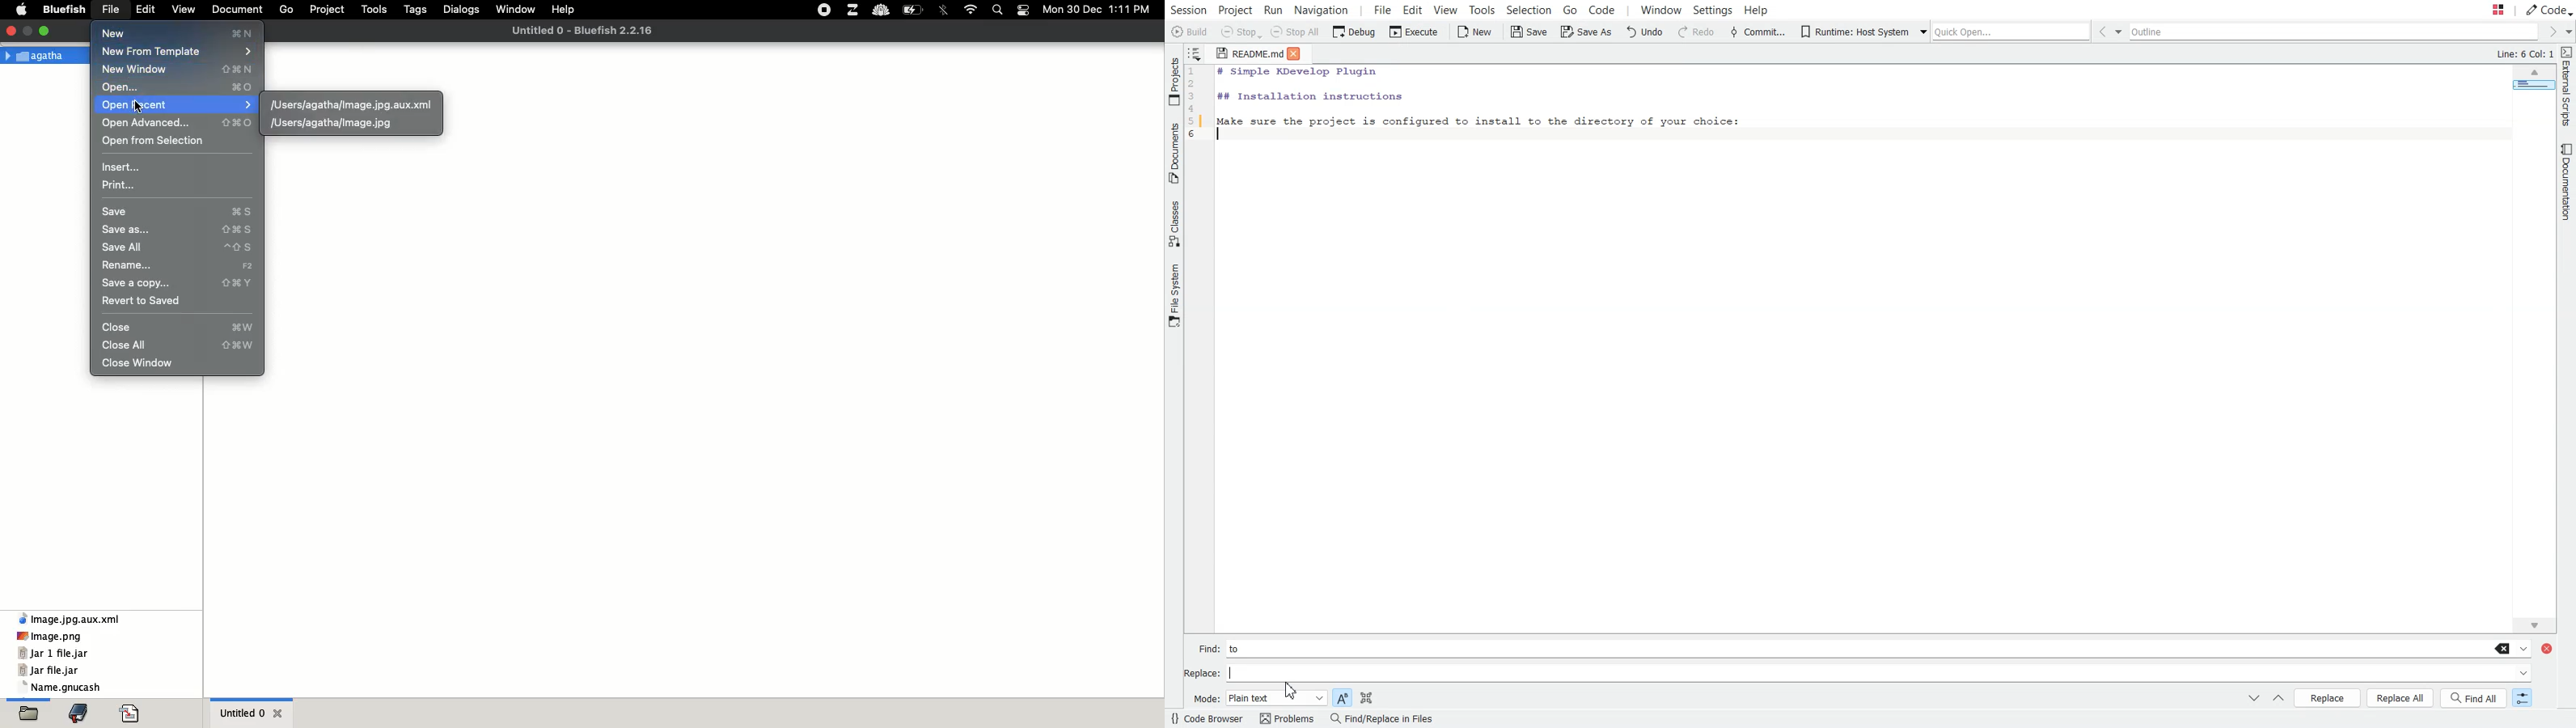 The width and height of the screenshot is (2576, 728). I want to click on internet, so click(970, 8).